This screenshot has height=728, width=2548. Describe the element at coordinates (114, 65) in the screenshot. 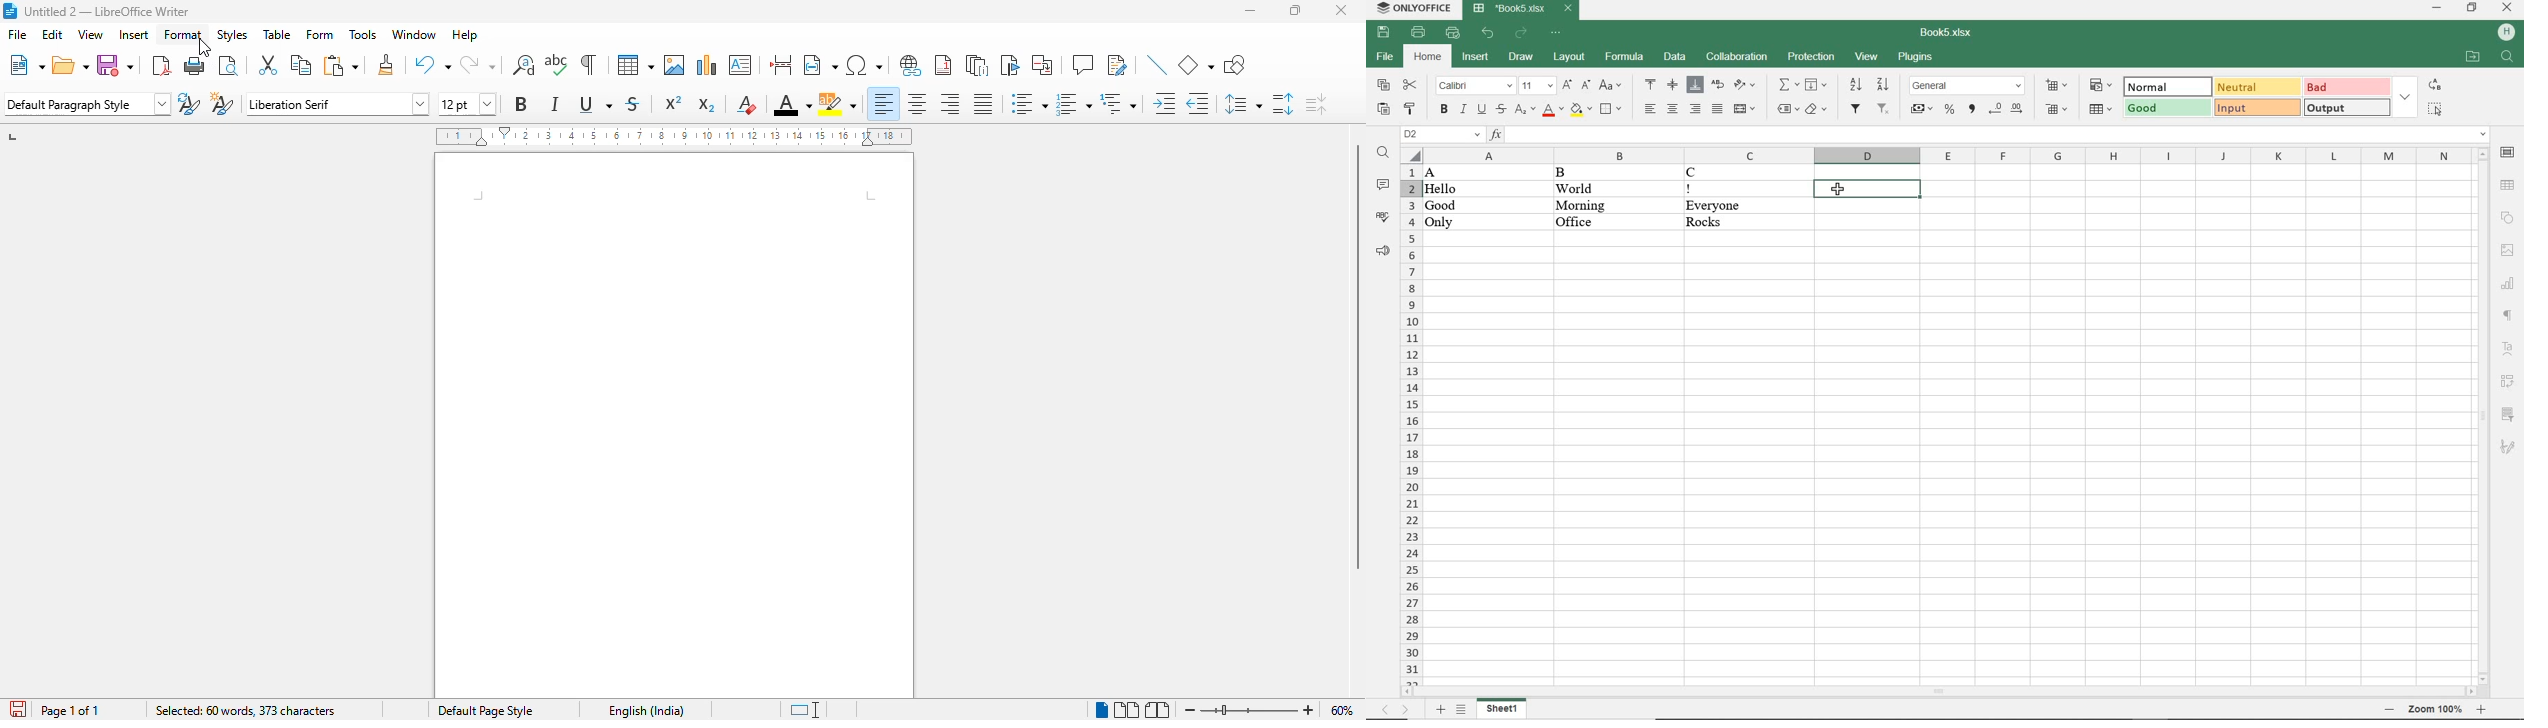

I see `save` at that location.